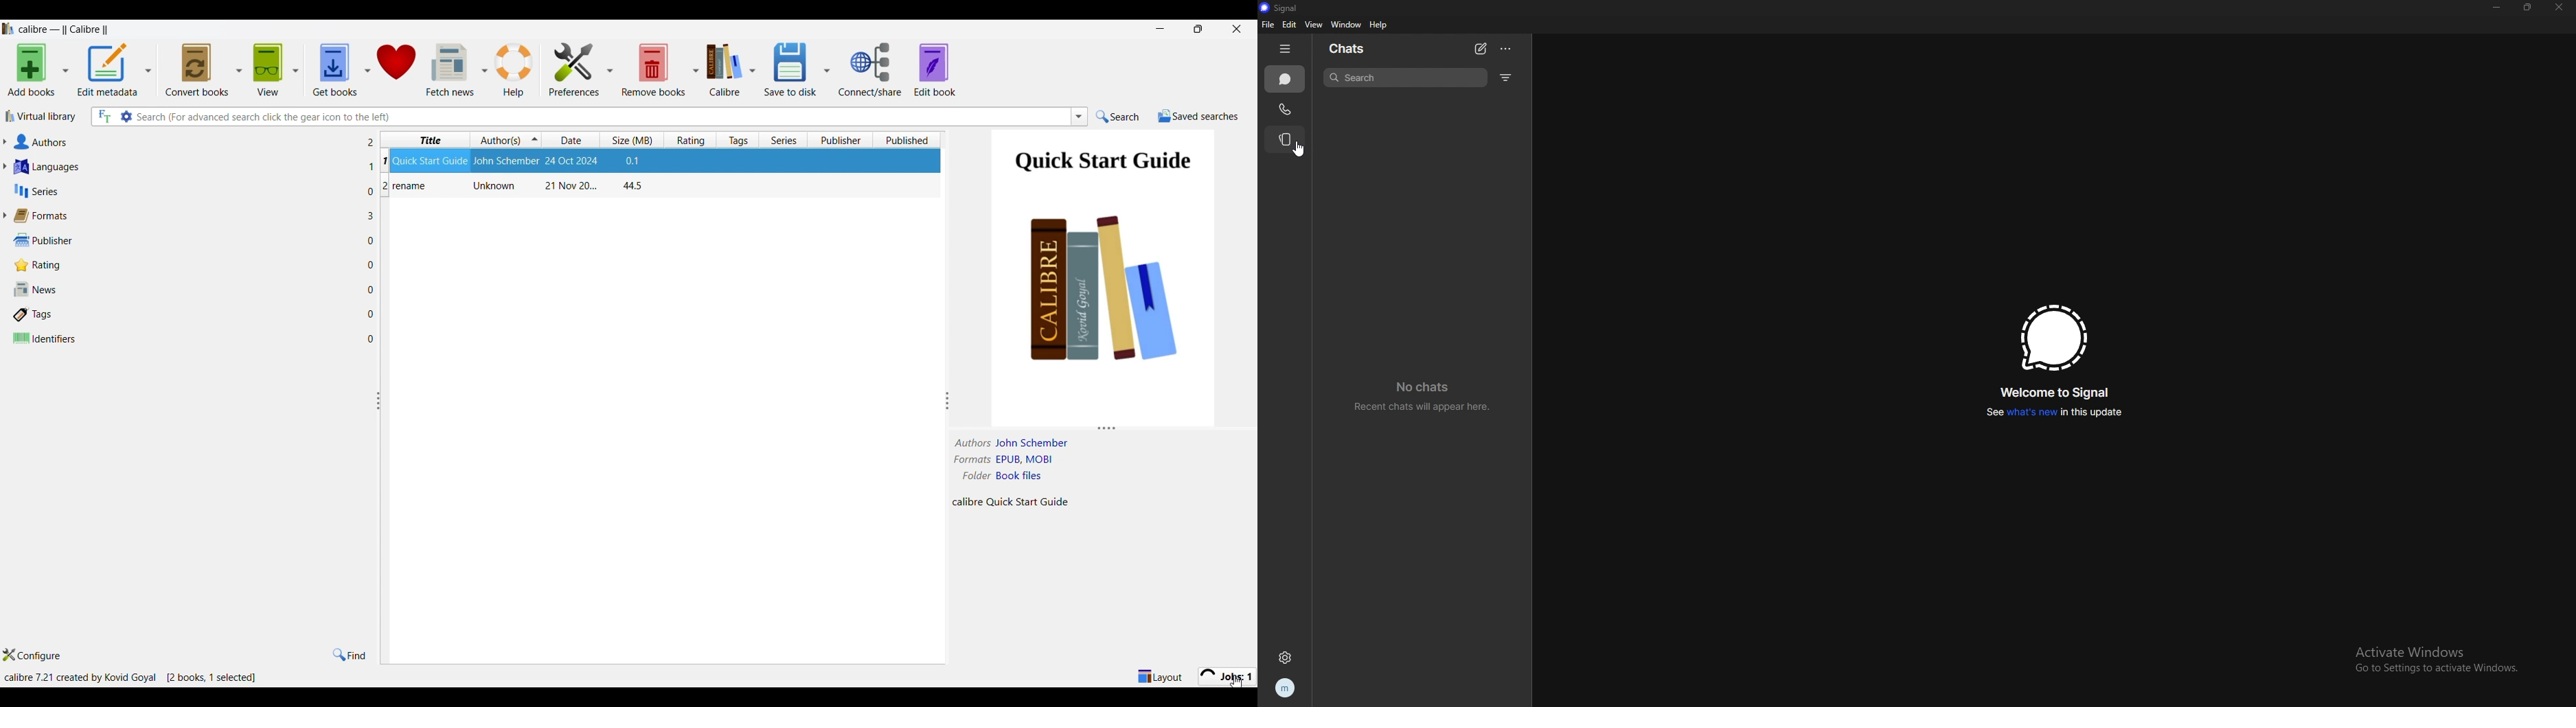  I want to click on Details about file, so click(1013, 502).